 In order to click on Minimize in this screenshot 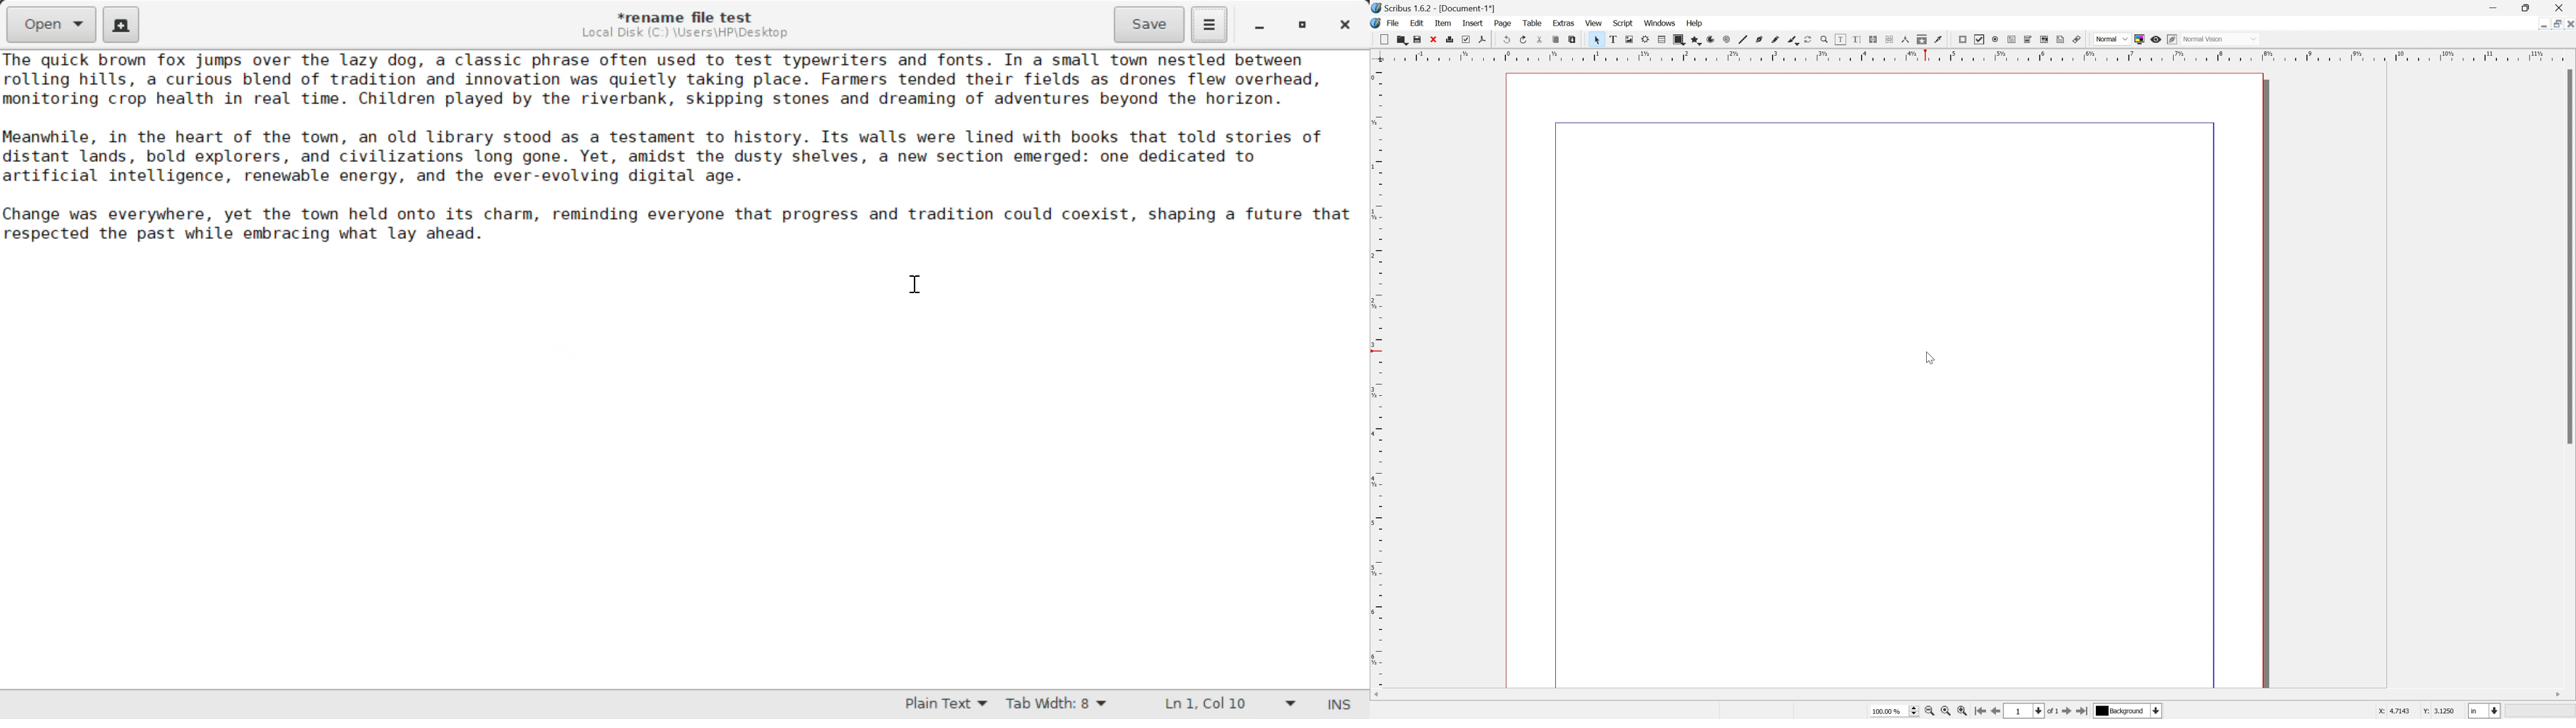, I will do `click(2494, 8)`.